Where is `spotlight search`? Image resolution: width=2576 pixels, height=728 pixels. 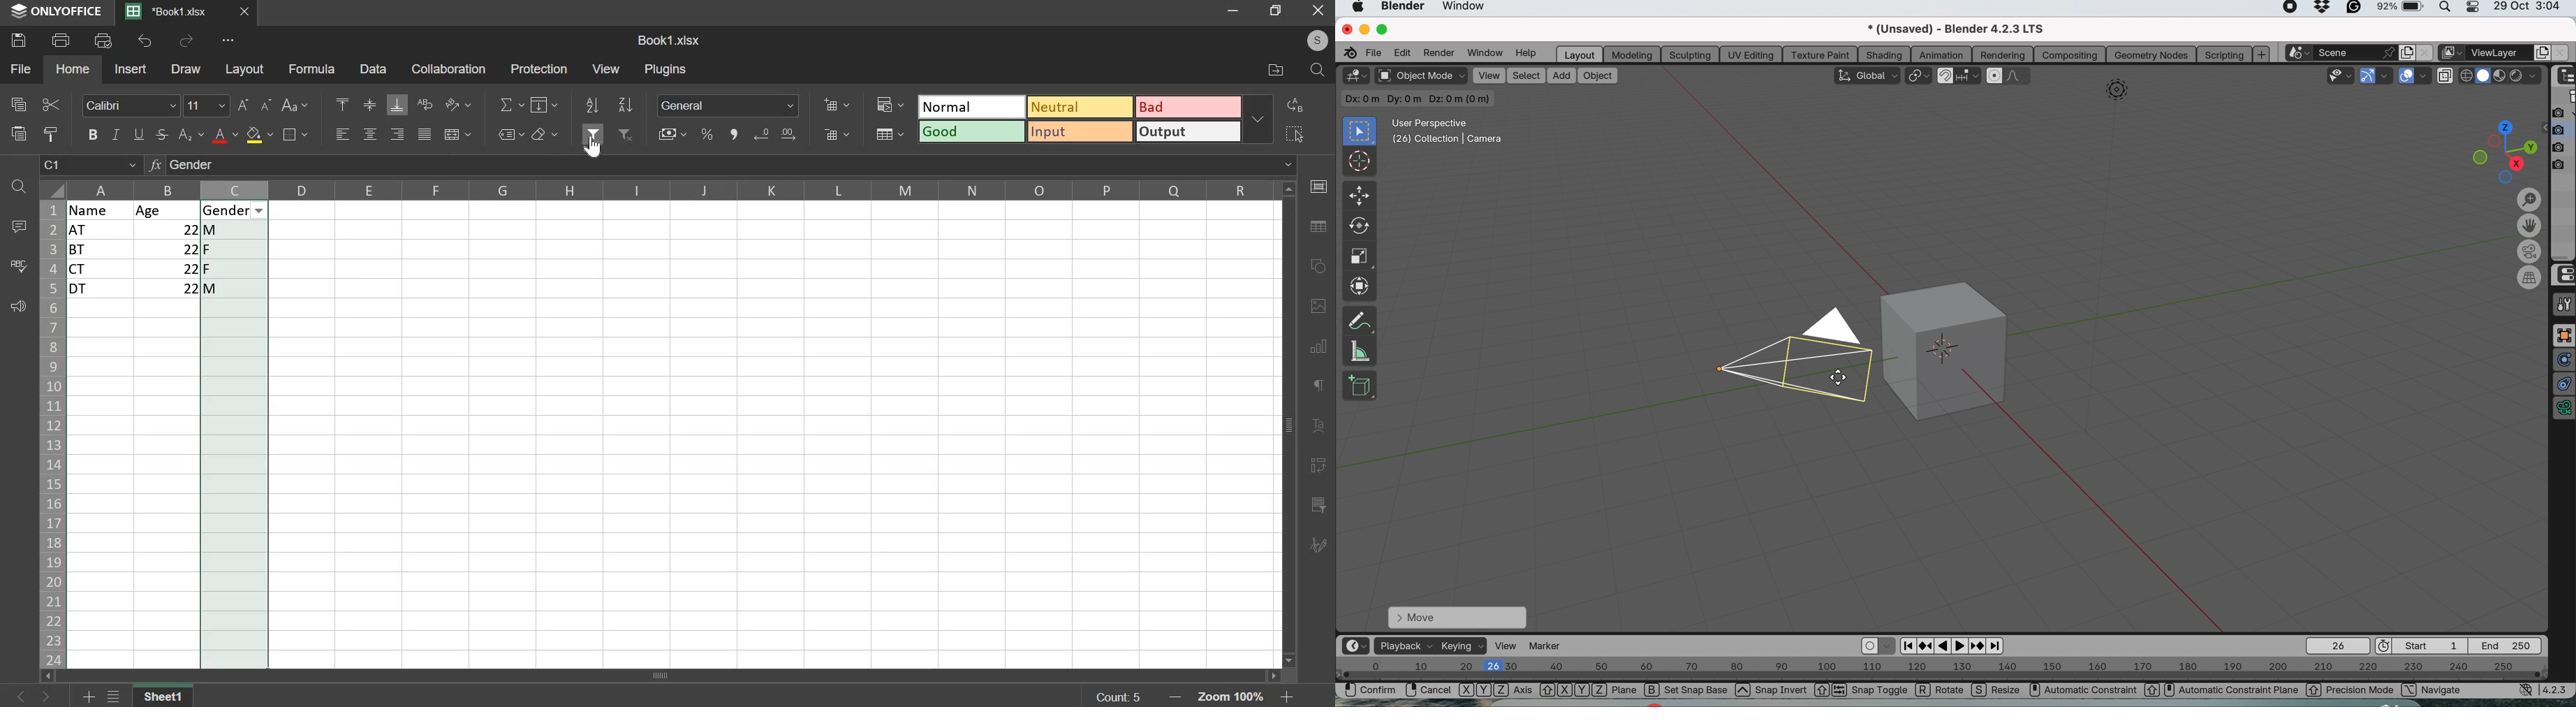
spotlight search is located at coordinates (2447, 9).